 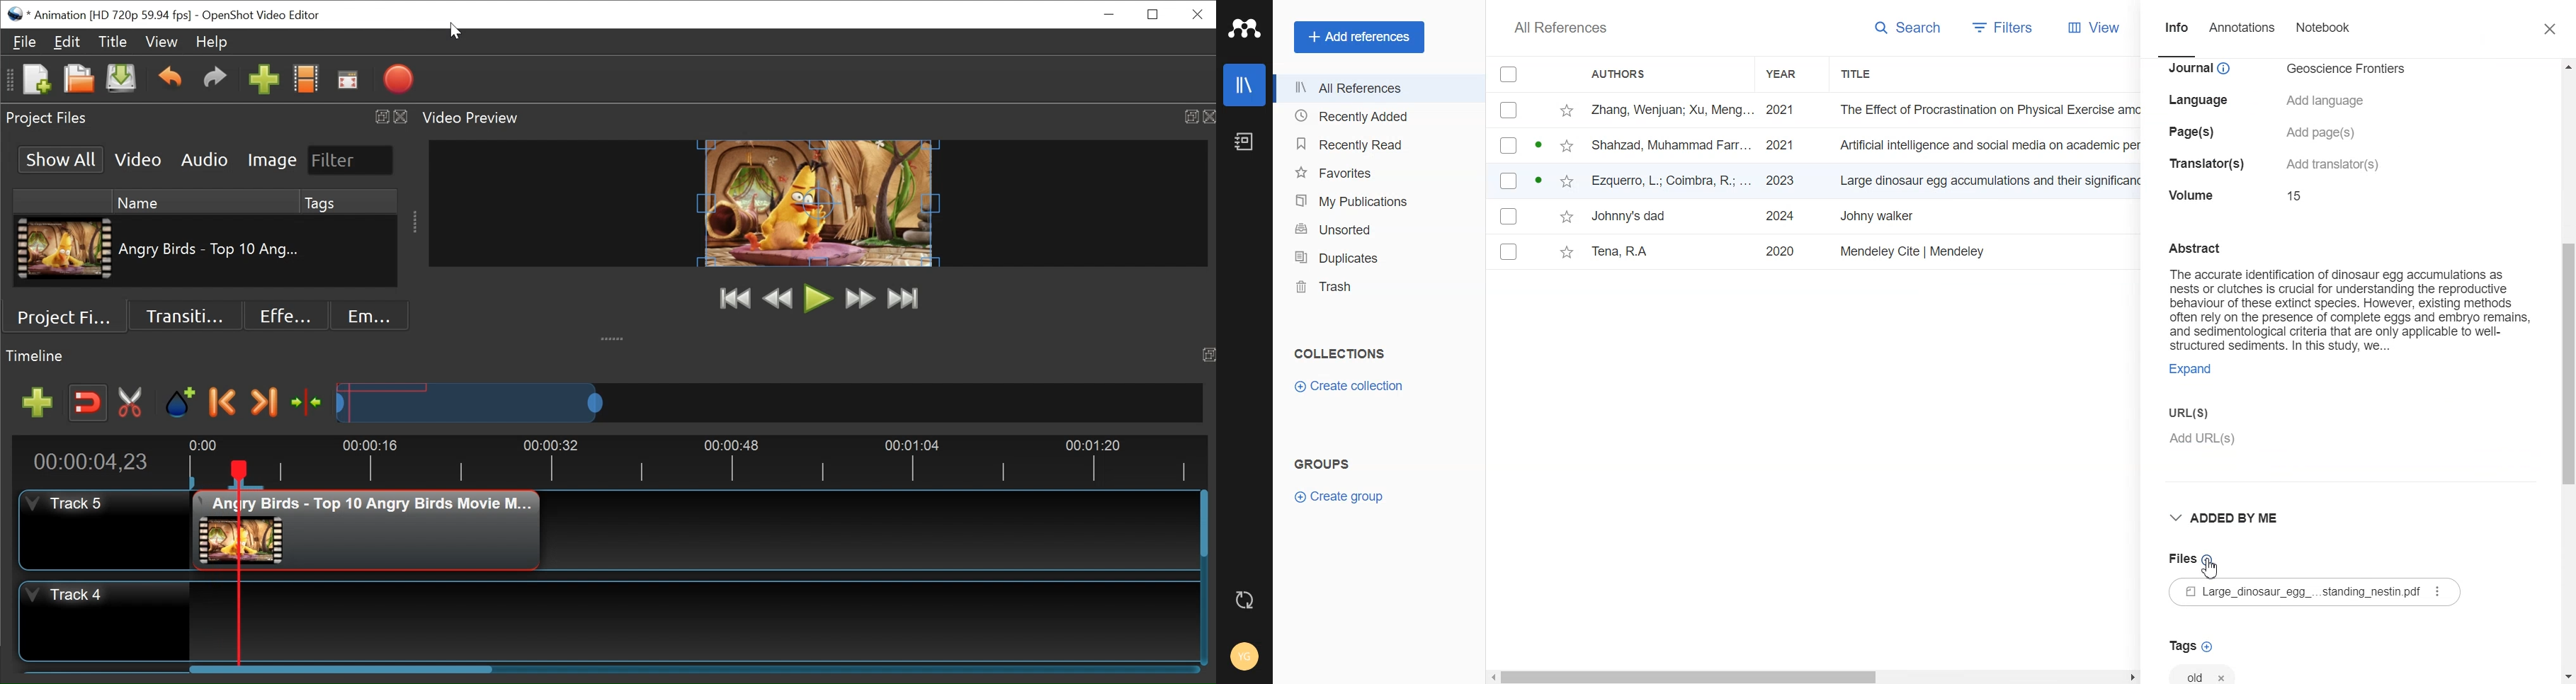 I want to click on ecpand, so click(x=2187, y=369).